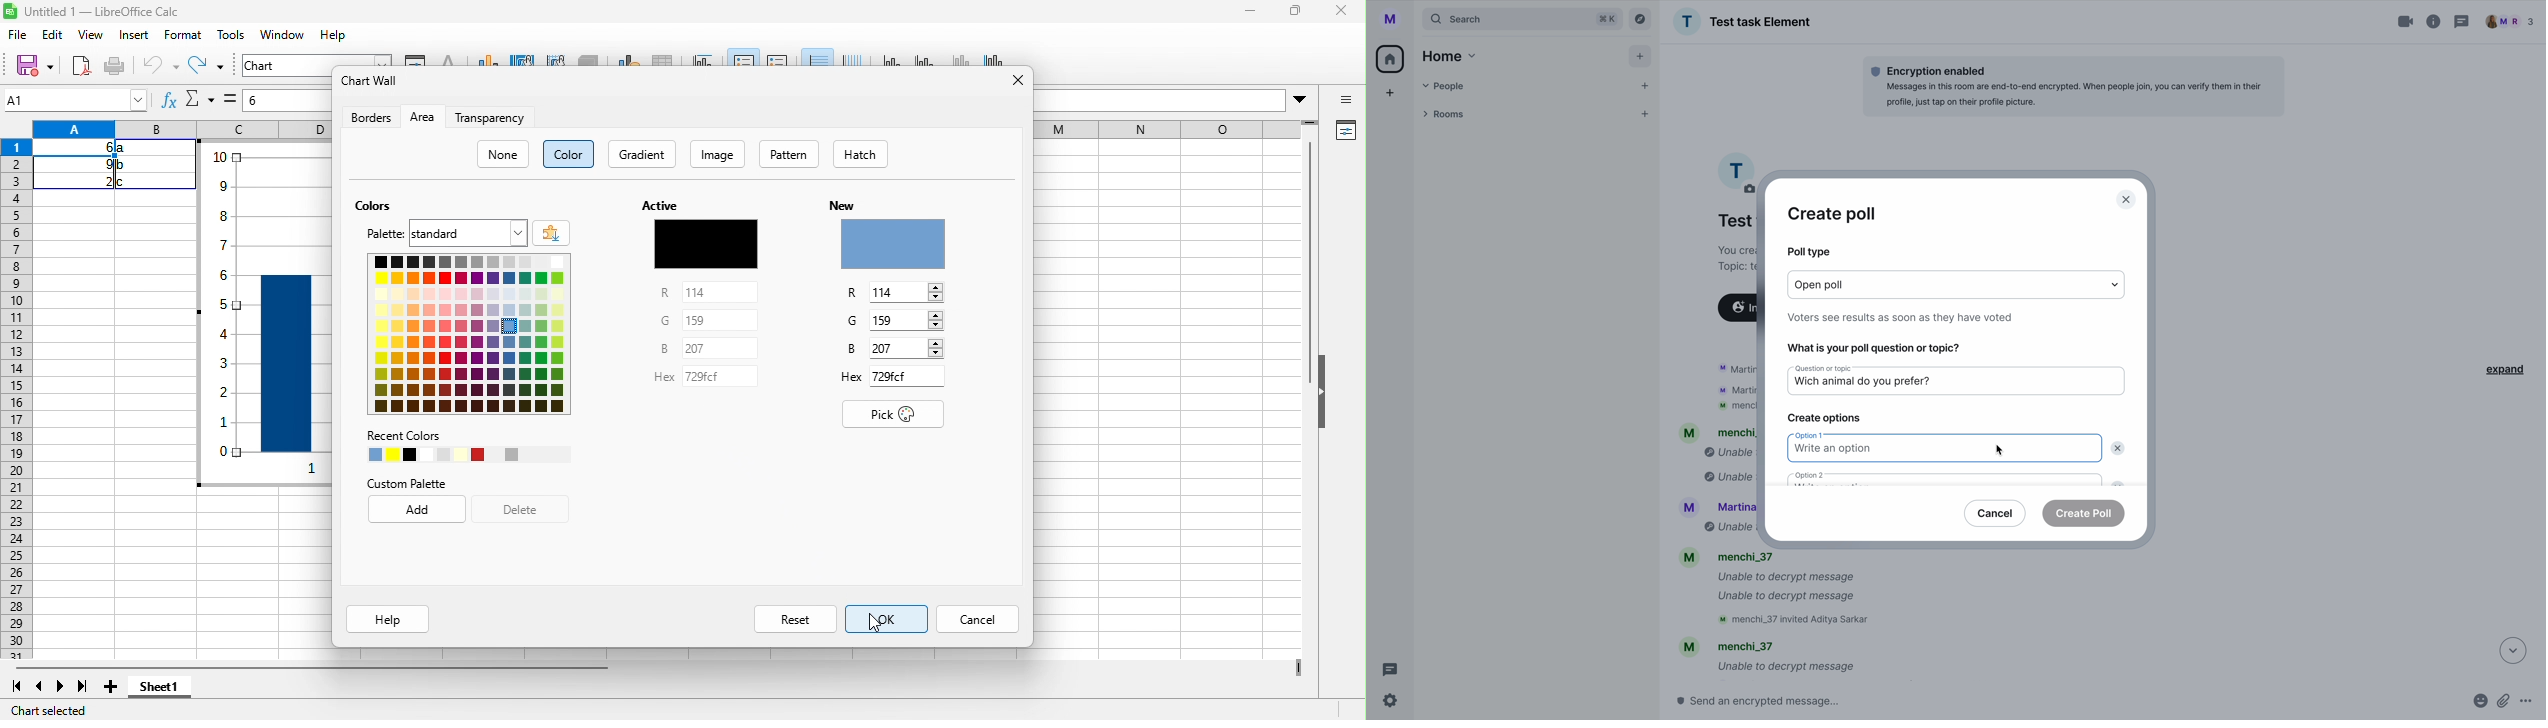  Describe the element at coordinates (223, 321) in the screenshot. I see `y axis vales` at that location.